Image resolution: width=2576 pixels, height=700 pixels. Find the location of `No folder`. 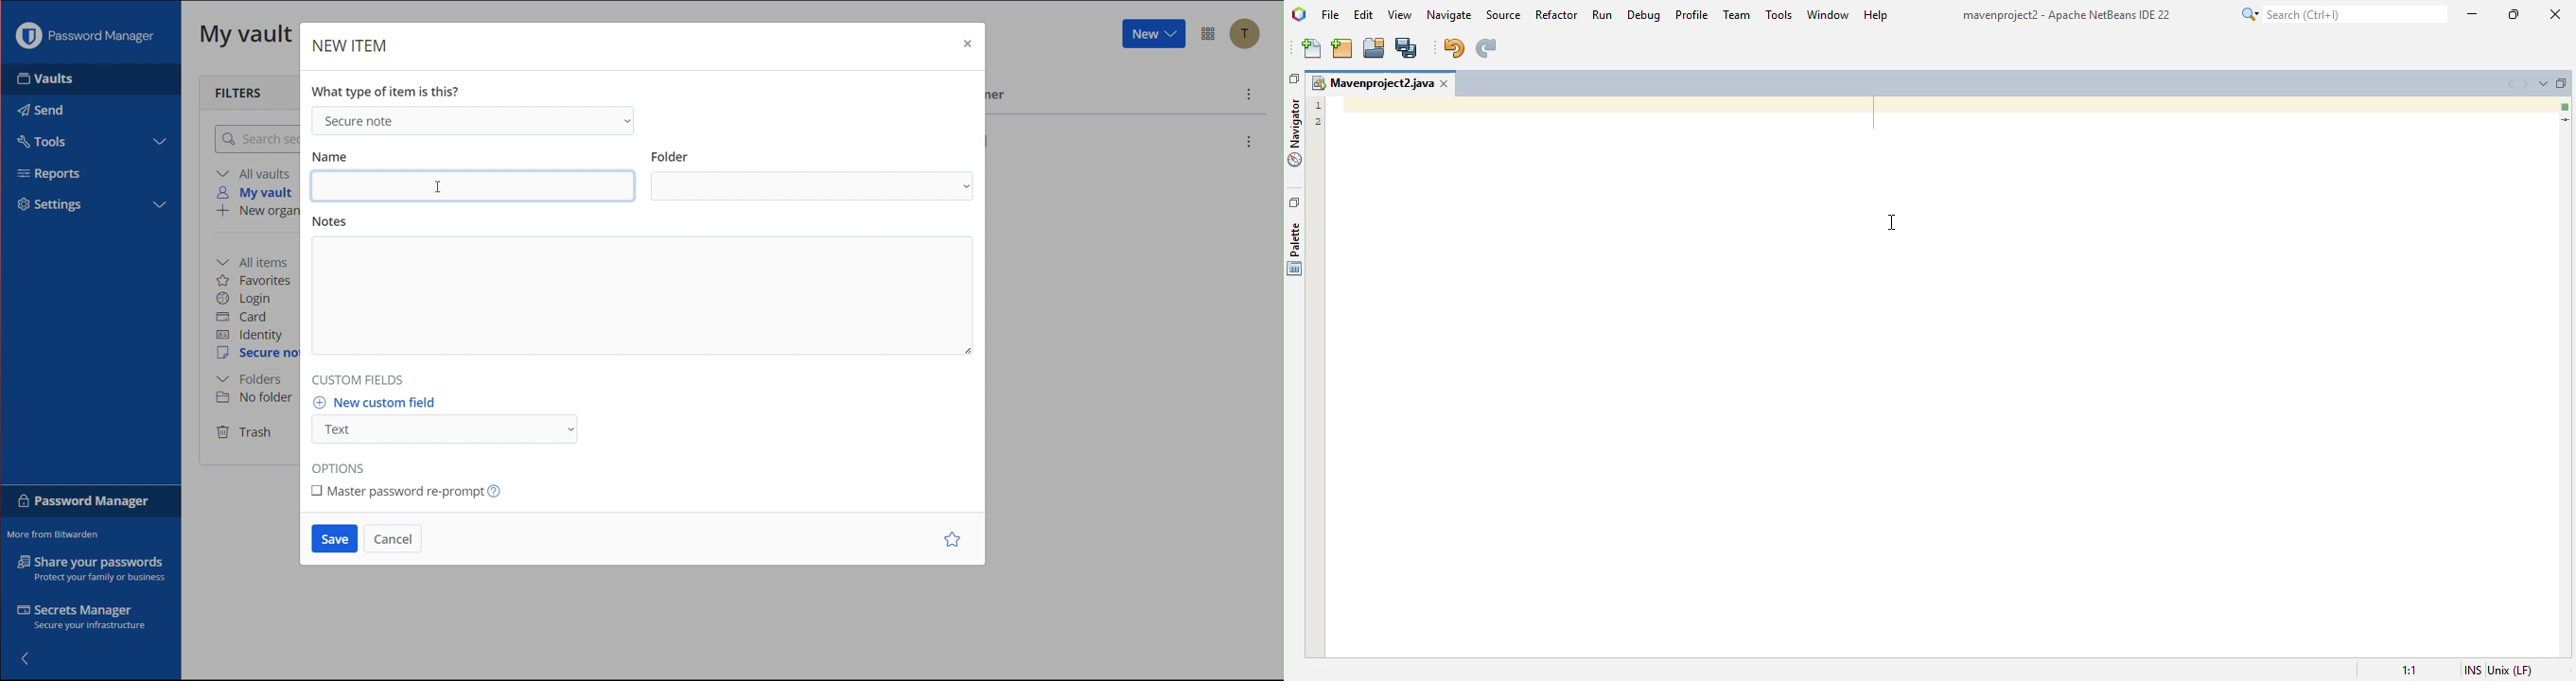

No folder is located at coordinates (259, 397).